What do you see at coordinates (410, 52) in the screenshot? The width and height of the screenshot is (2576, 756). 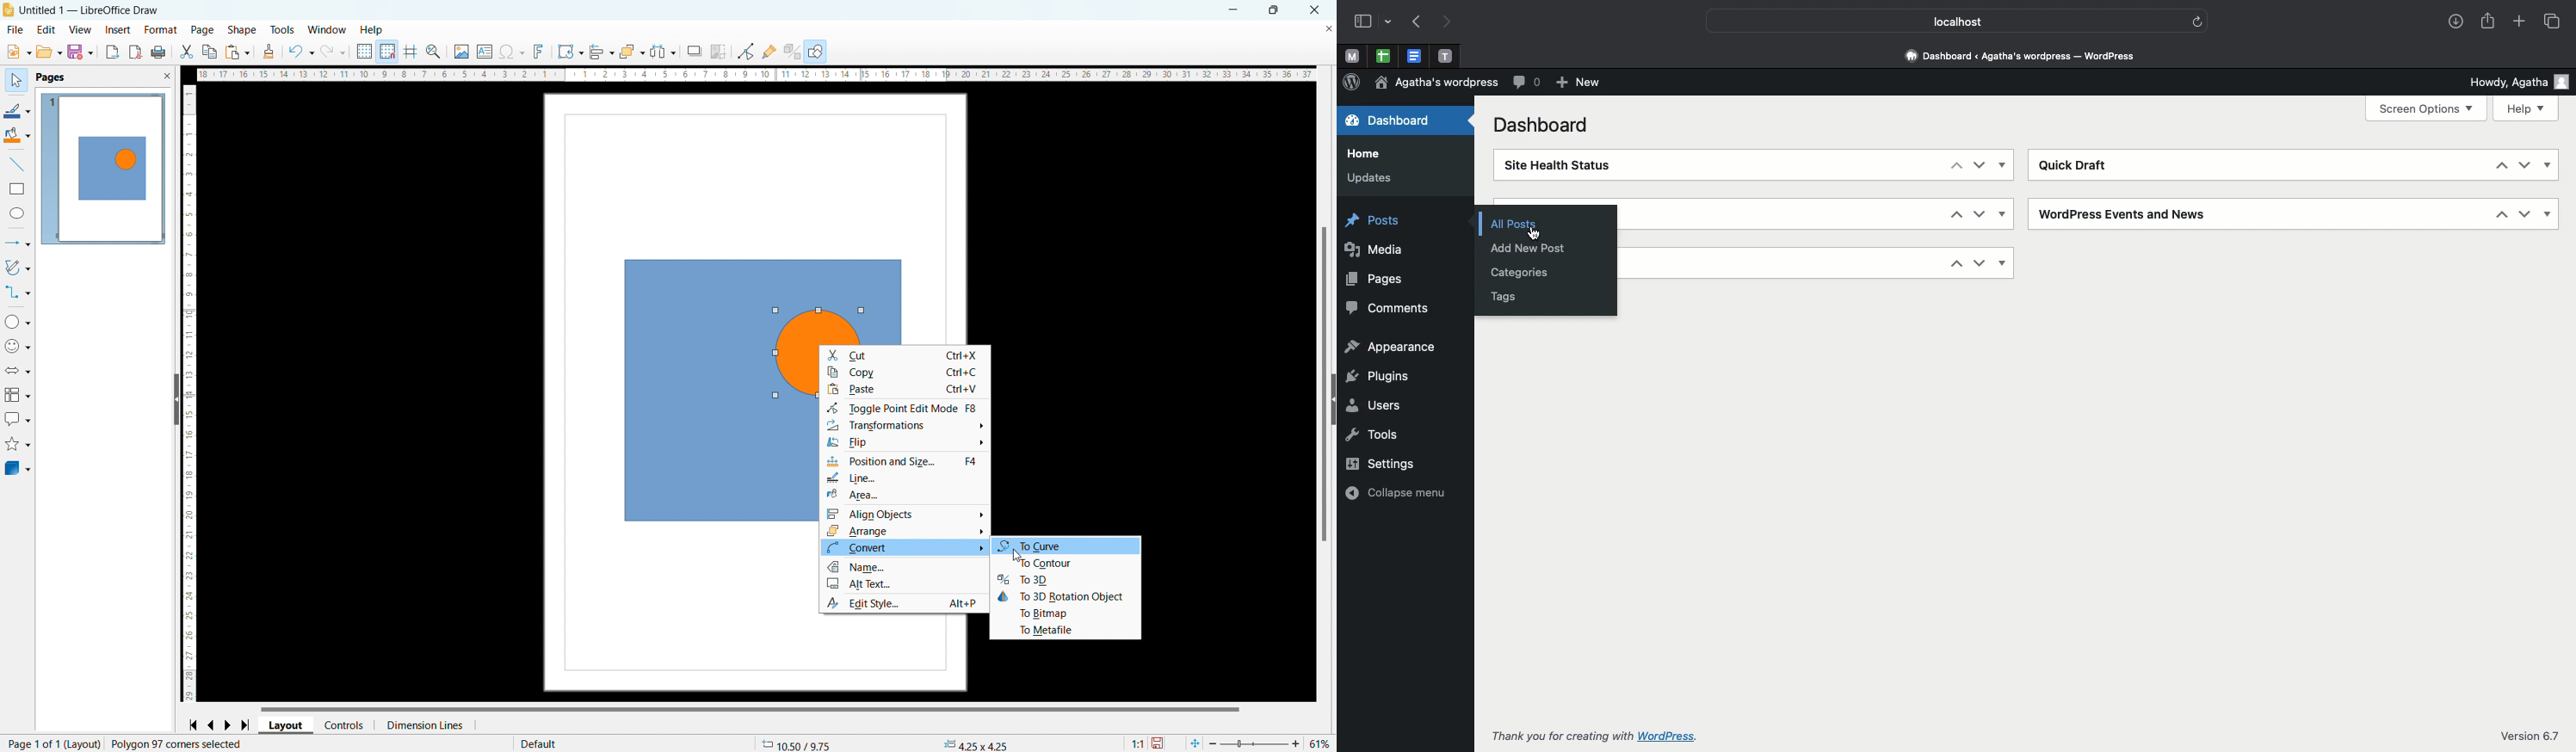 I see `helplines while moving` at bounding box center [410, 52].